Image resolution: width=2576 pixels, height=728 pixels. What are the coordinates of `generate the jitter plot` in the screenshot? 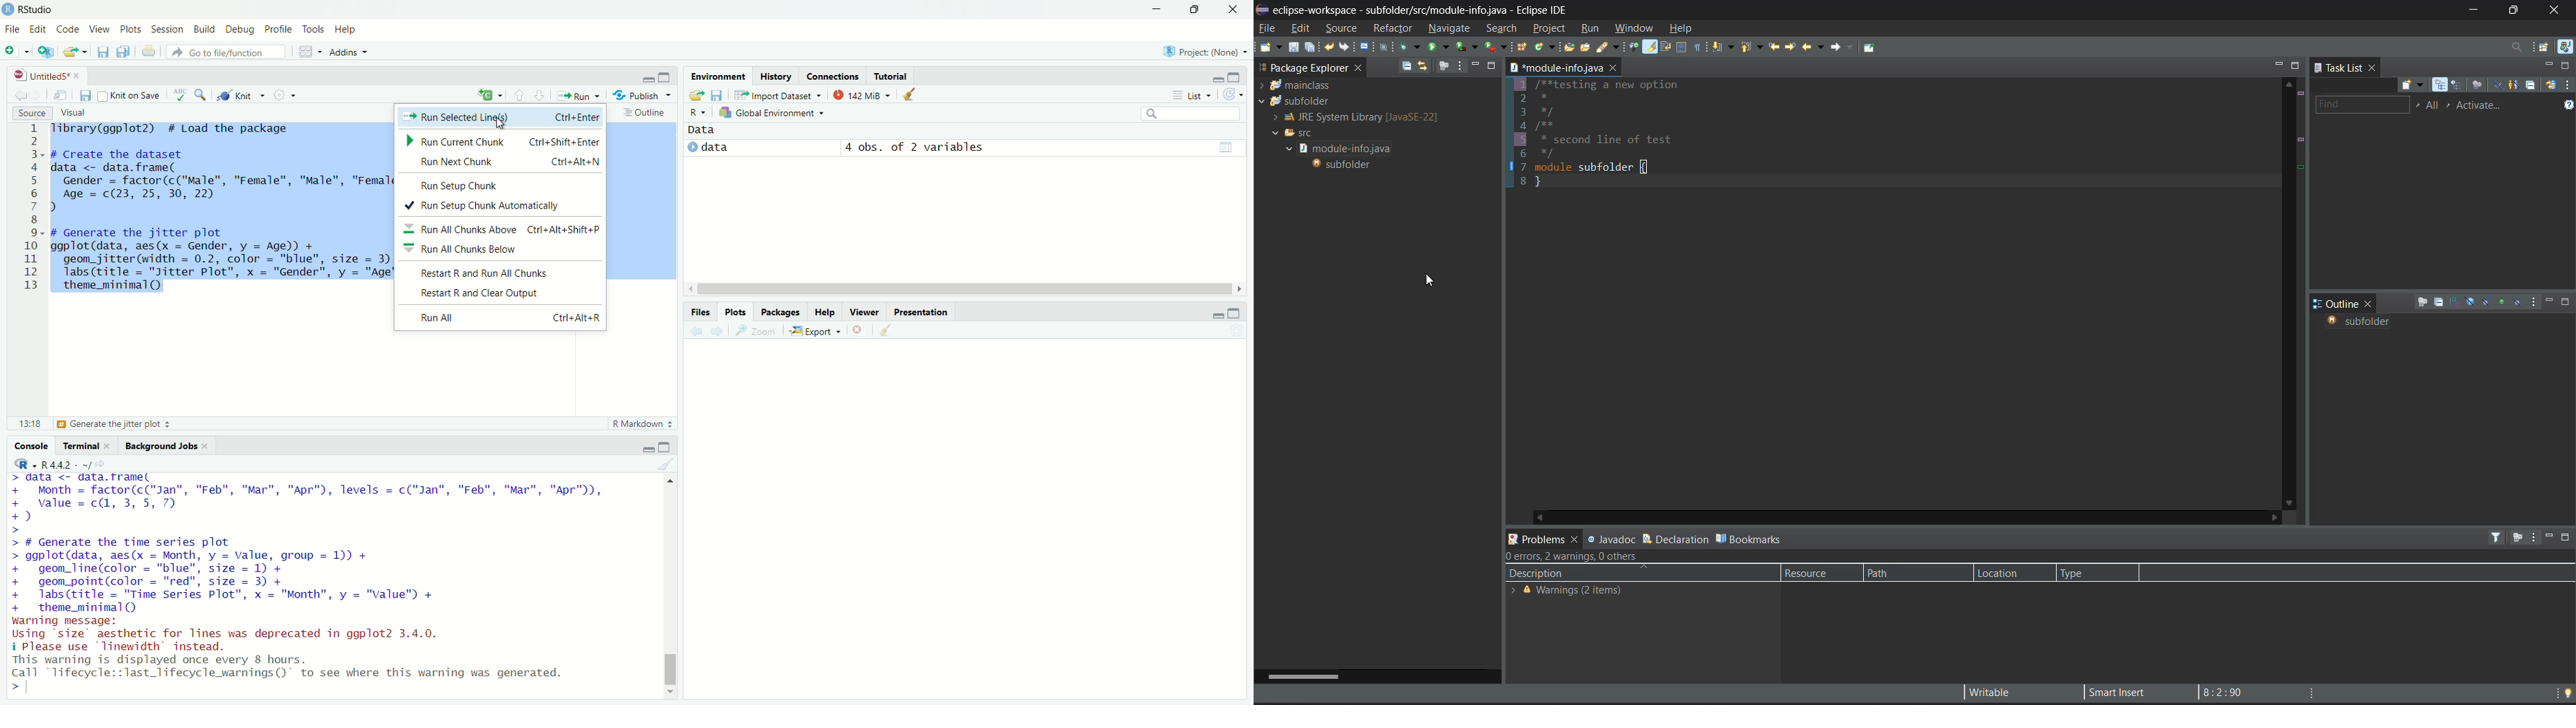 It's located at (117, 424).